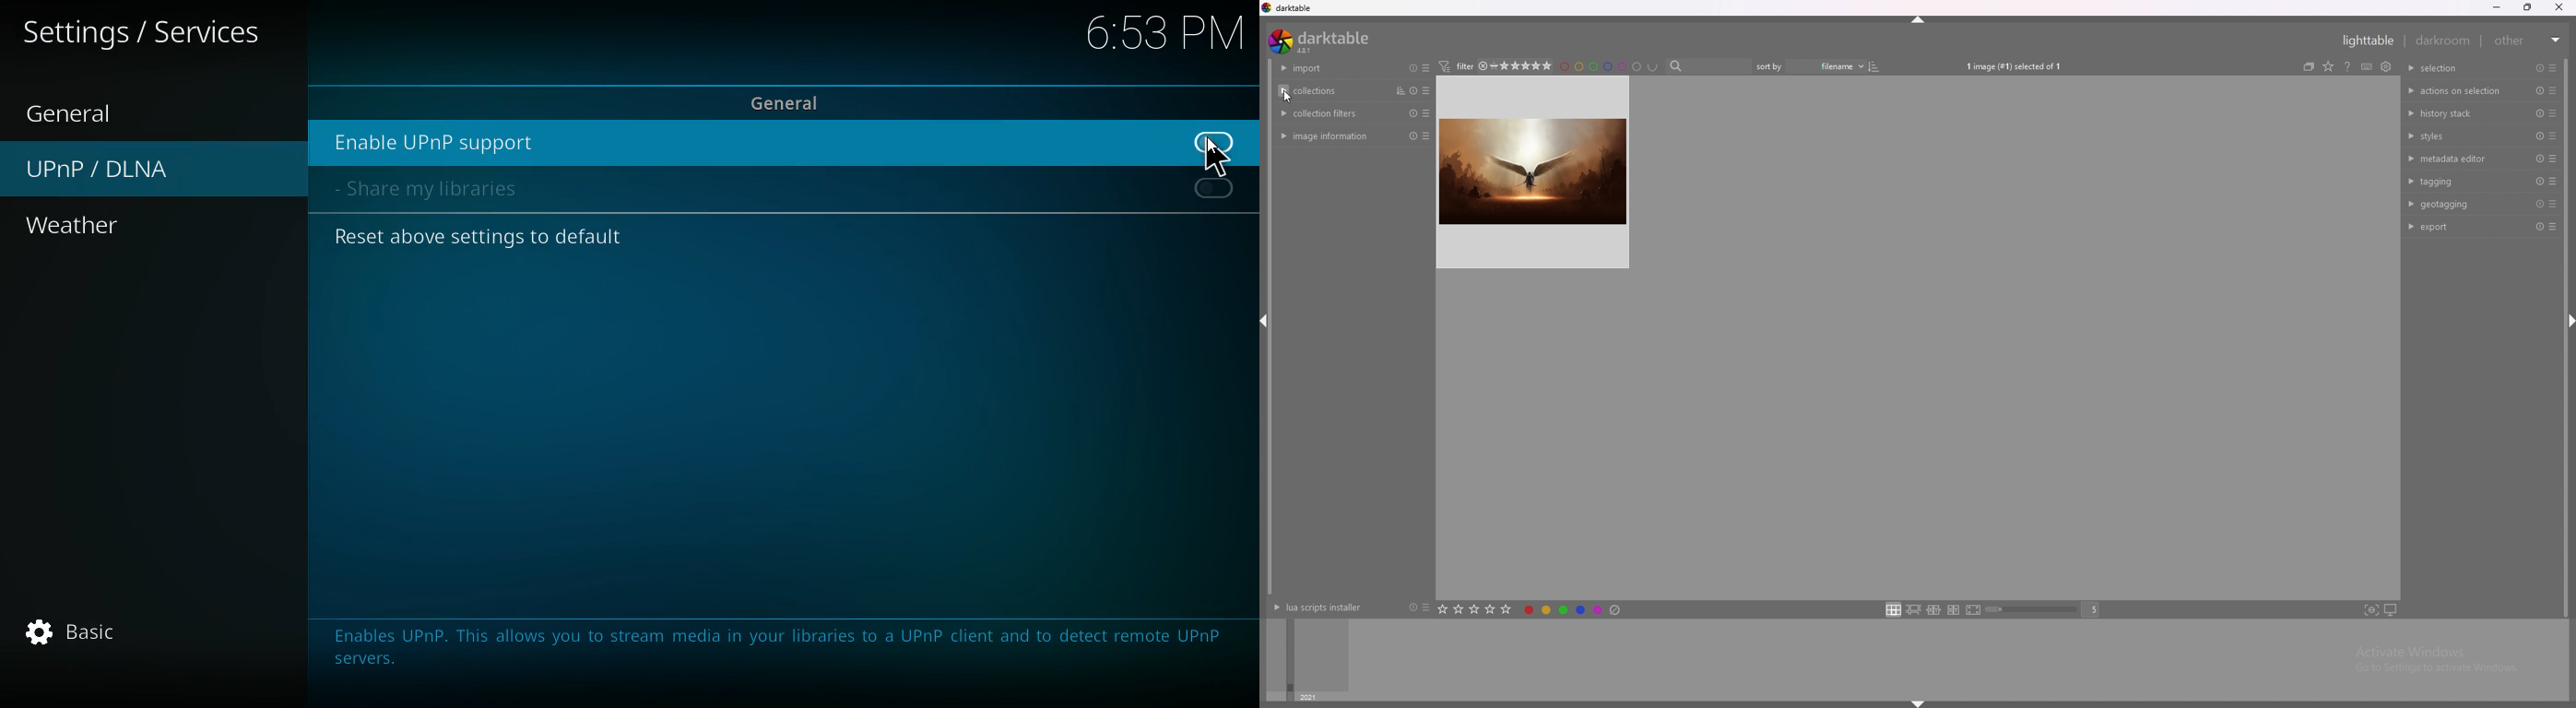 The height and width of the screenshot is (728, 2576). Describe the element at coordinates (2459, 158) in the screenshot. I see `metadata editor` at that location.